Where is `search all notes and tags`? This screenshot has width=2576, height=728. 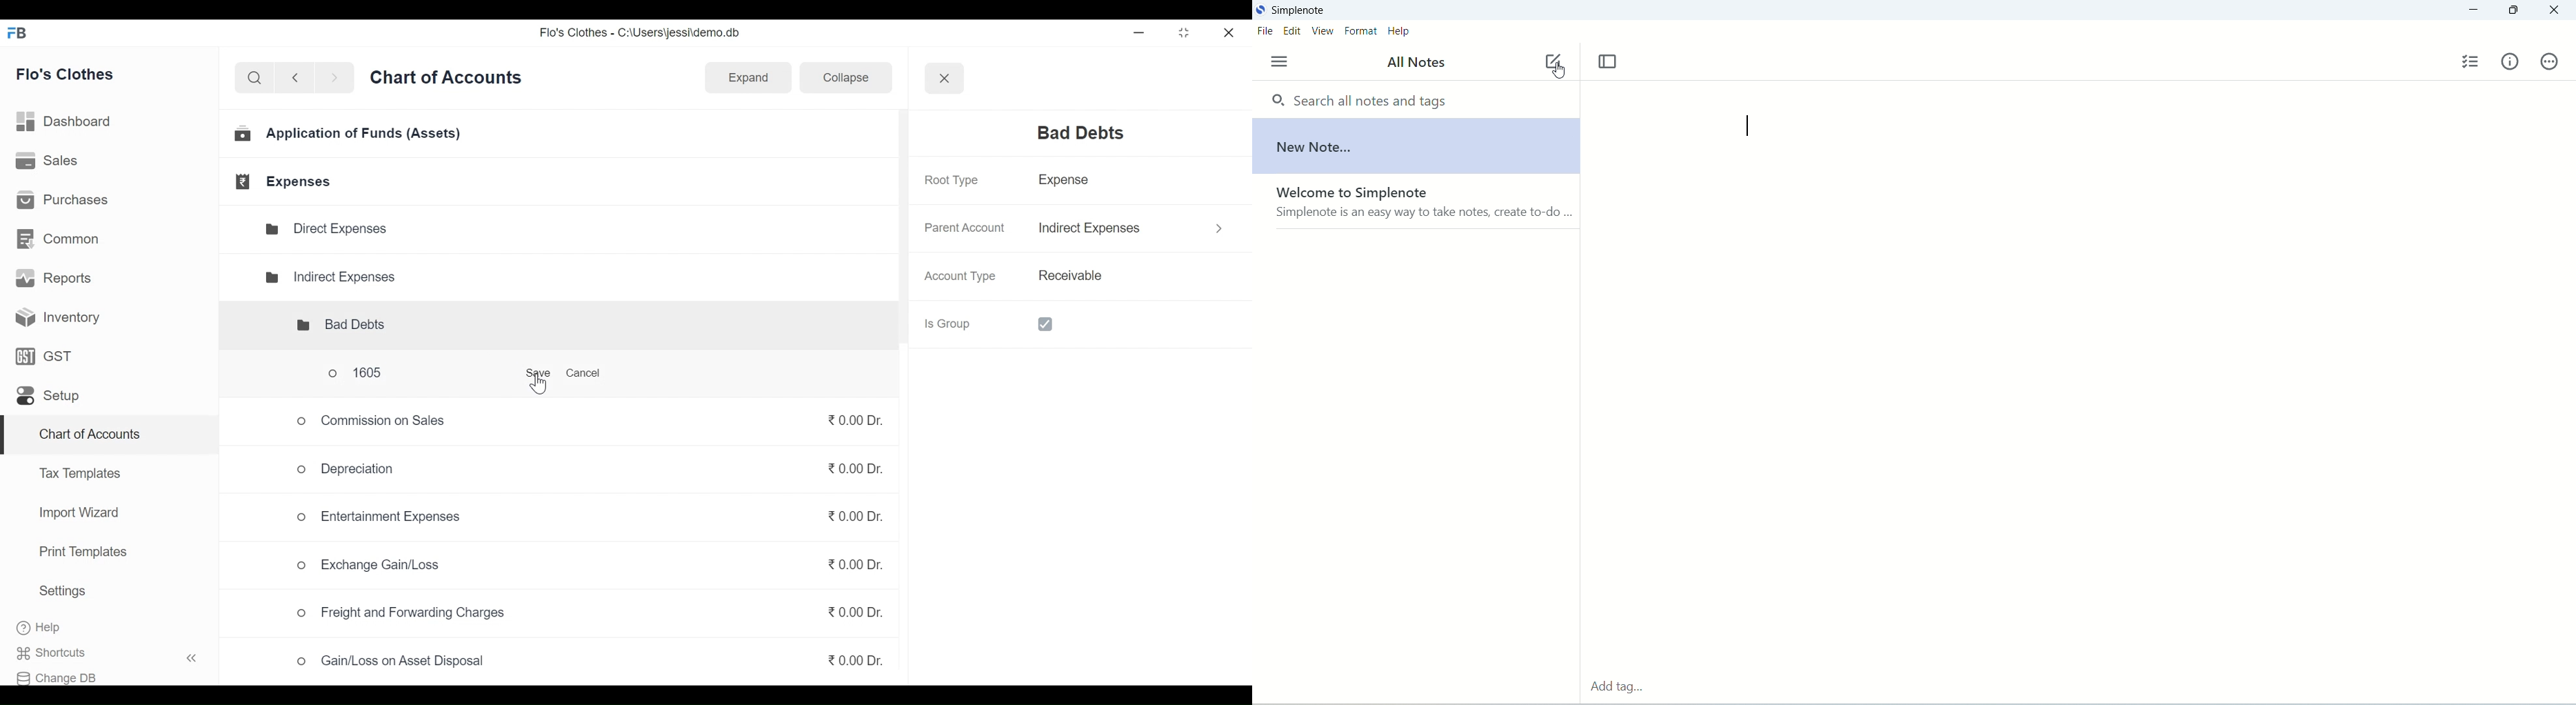
search all notes and tags is located at coordinates (1363, 101).